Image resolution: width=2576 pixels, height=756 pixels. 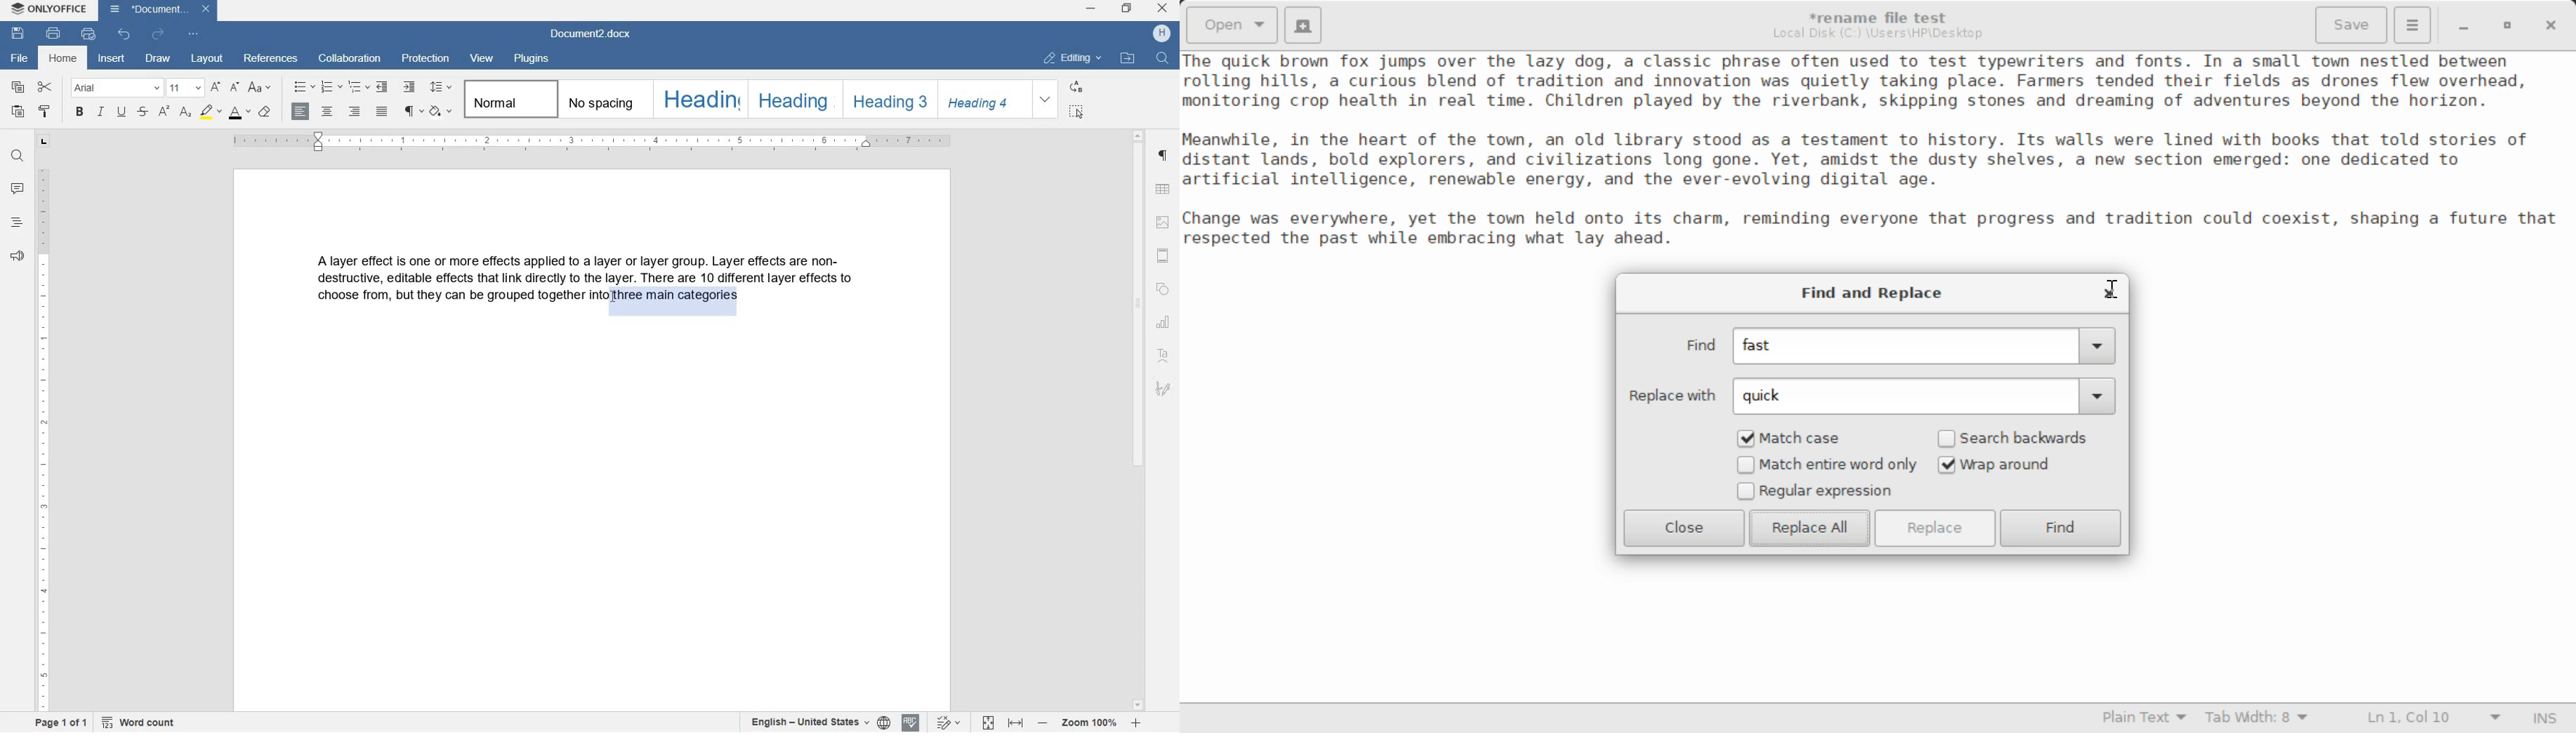 What do you see at coordinates (1938, 528) in the screenshot?
I see `Replace` at bounding box center [1938, 528].